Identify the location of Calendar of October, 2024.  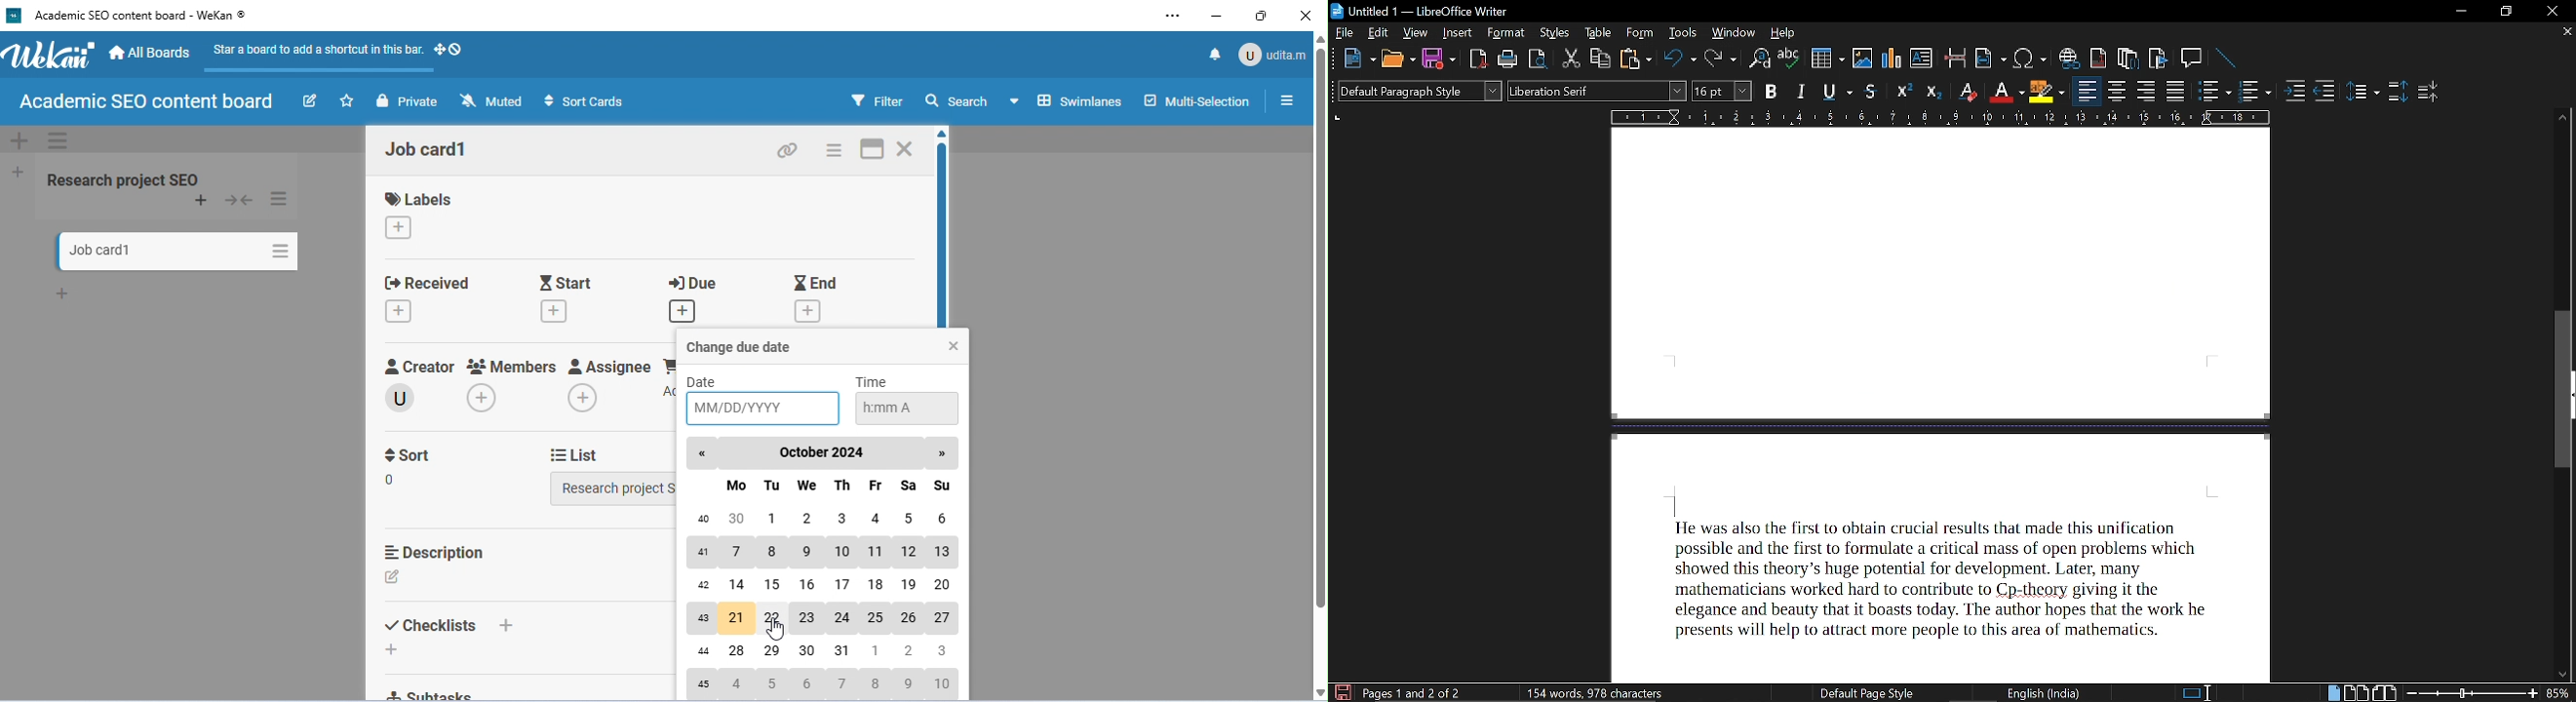
(820, 585).